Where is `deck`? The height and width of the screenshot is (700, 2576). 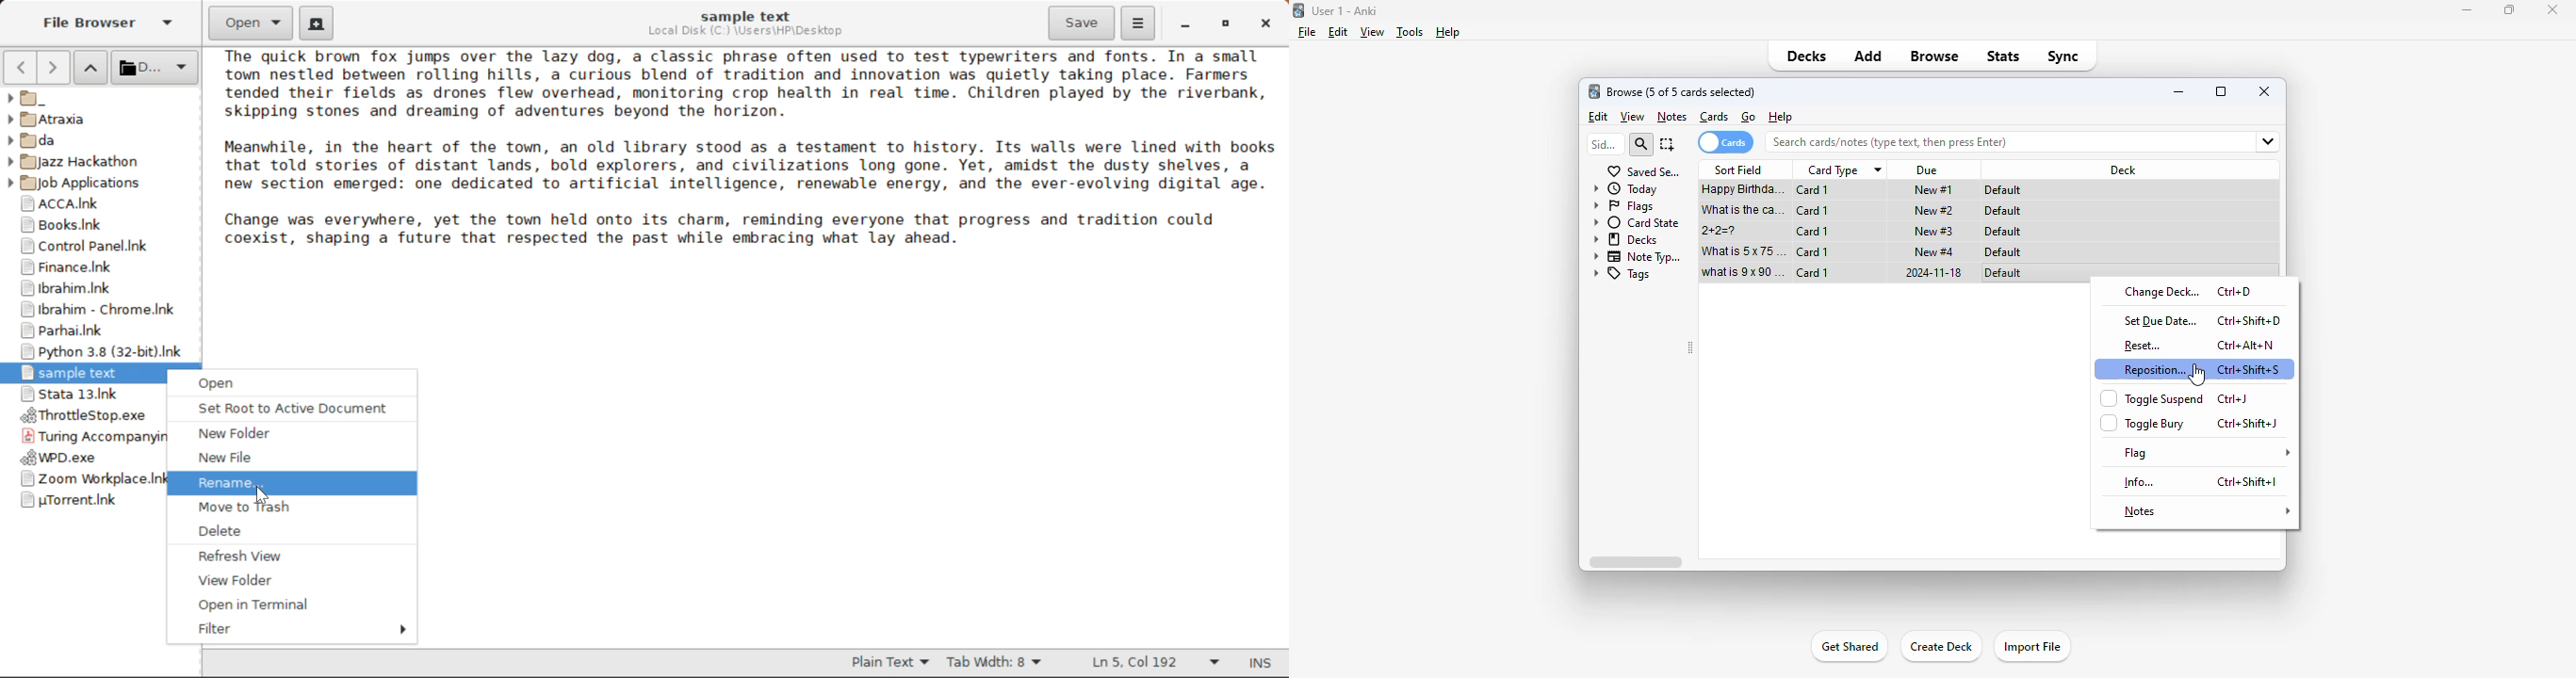
deck is located at coordinates (2125, 170).